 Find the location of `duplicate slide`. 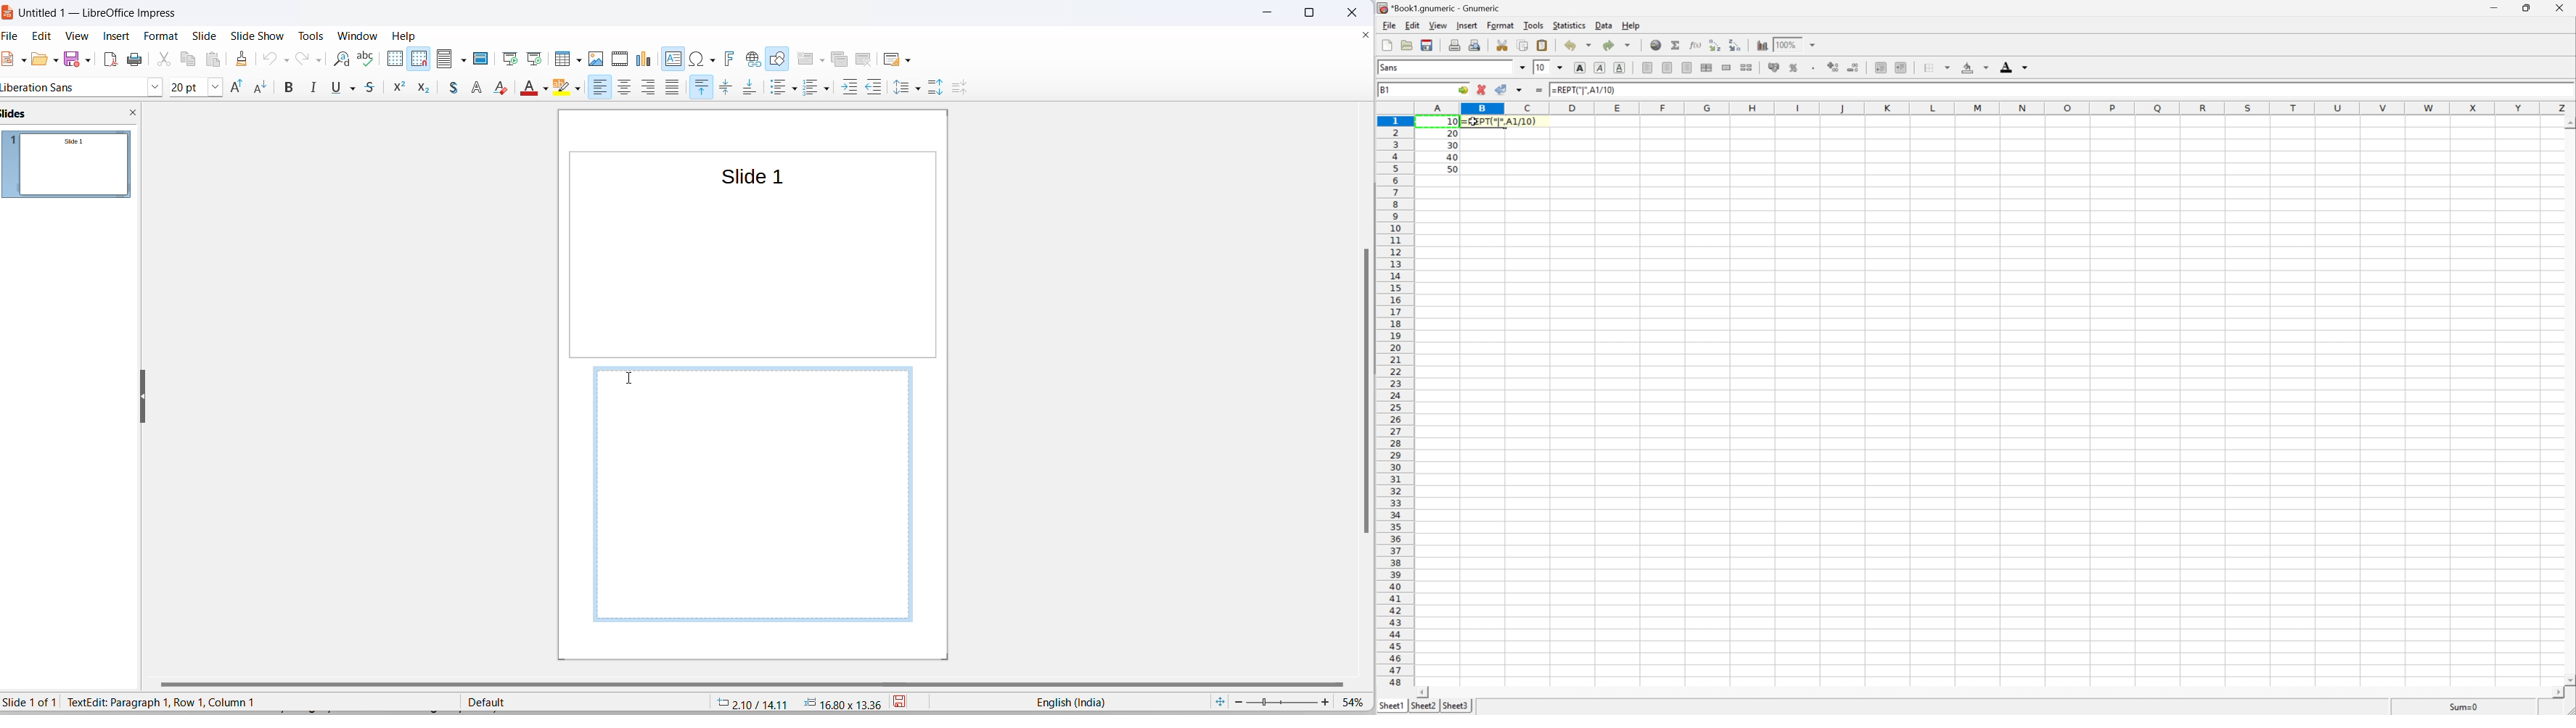

duplicate slide is located at coordinates (842, 59).